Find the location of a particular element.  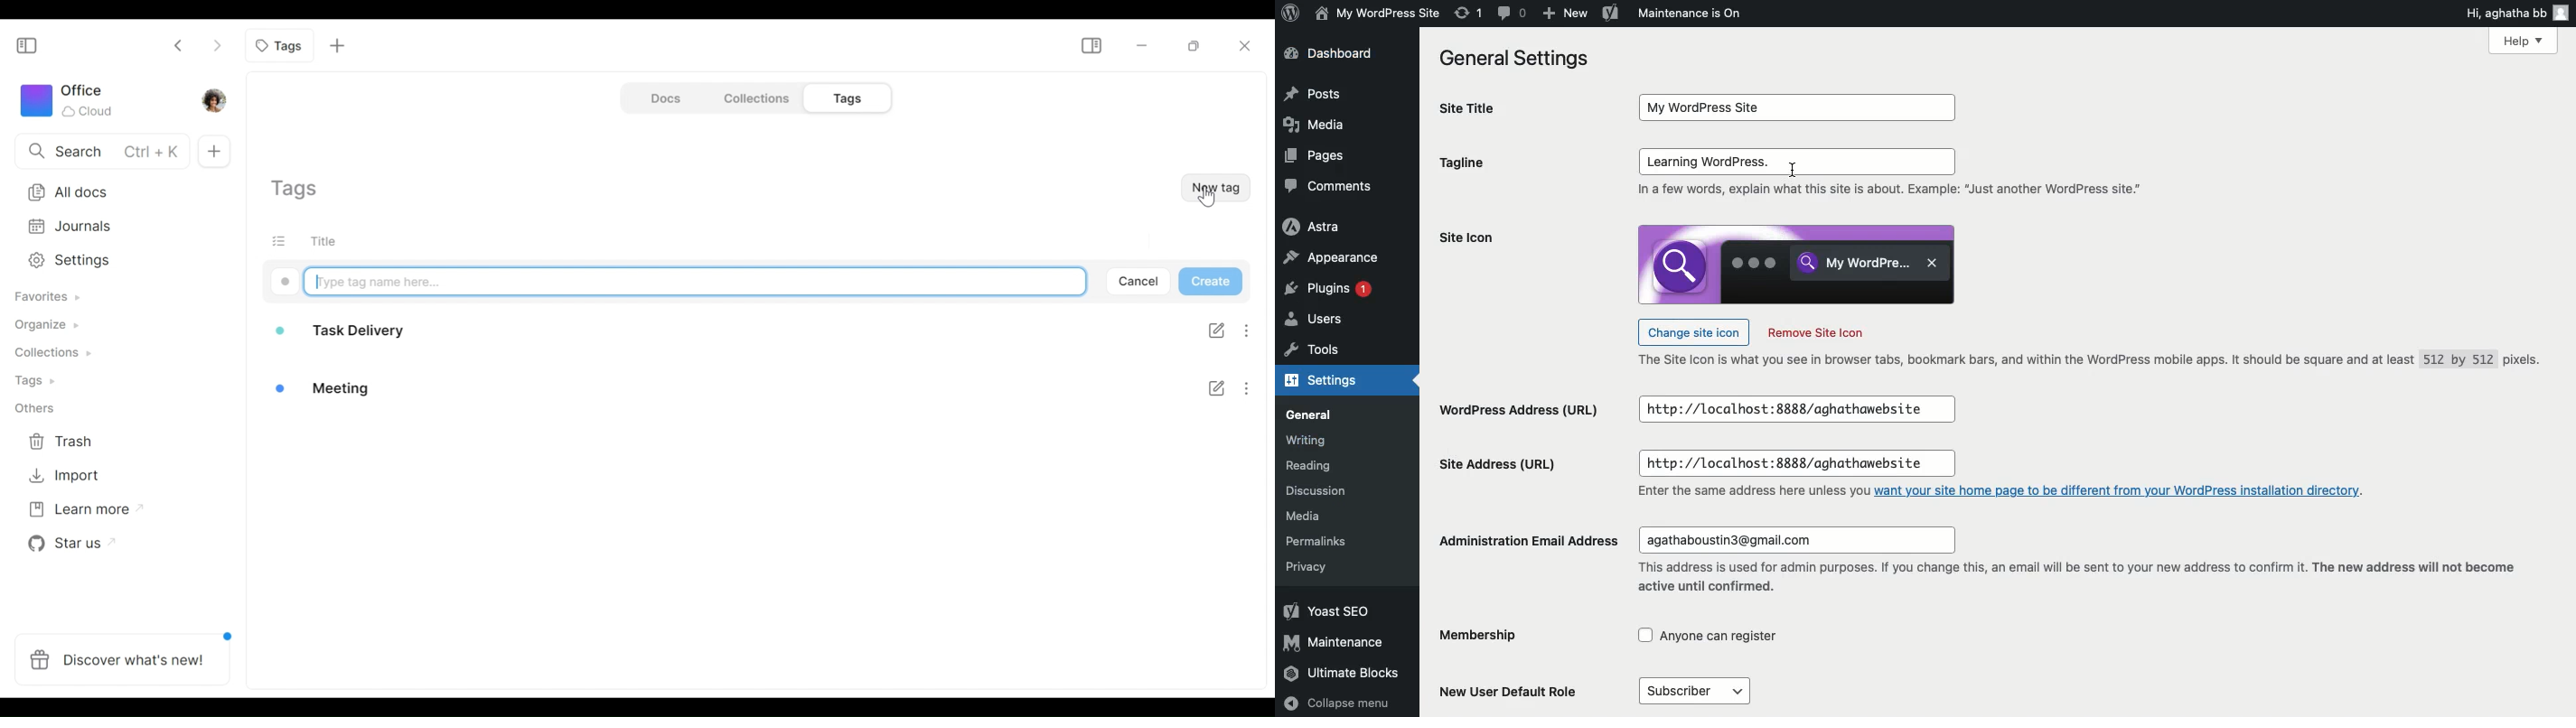

Favorites is located at coordinates (47, 298).